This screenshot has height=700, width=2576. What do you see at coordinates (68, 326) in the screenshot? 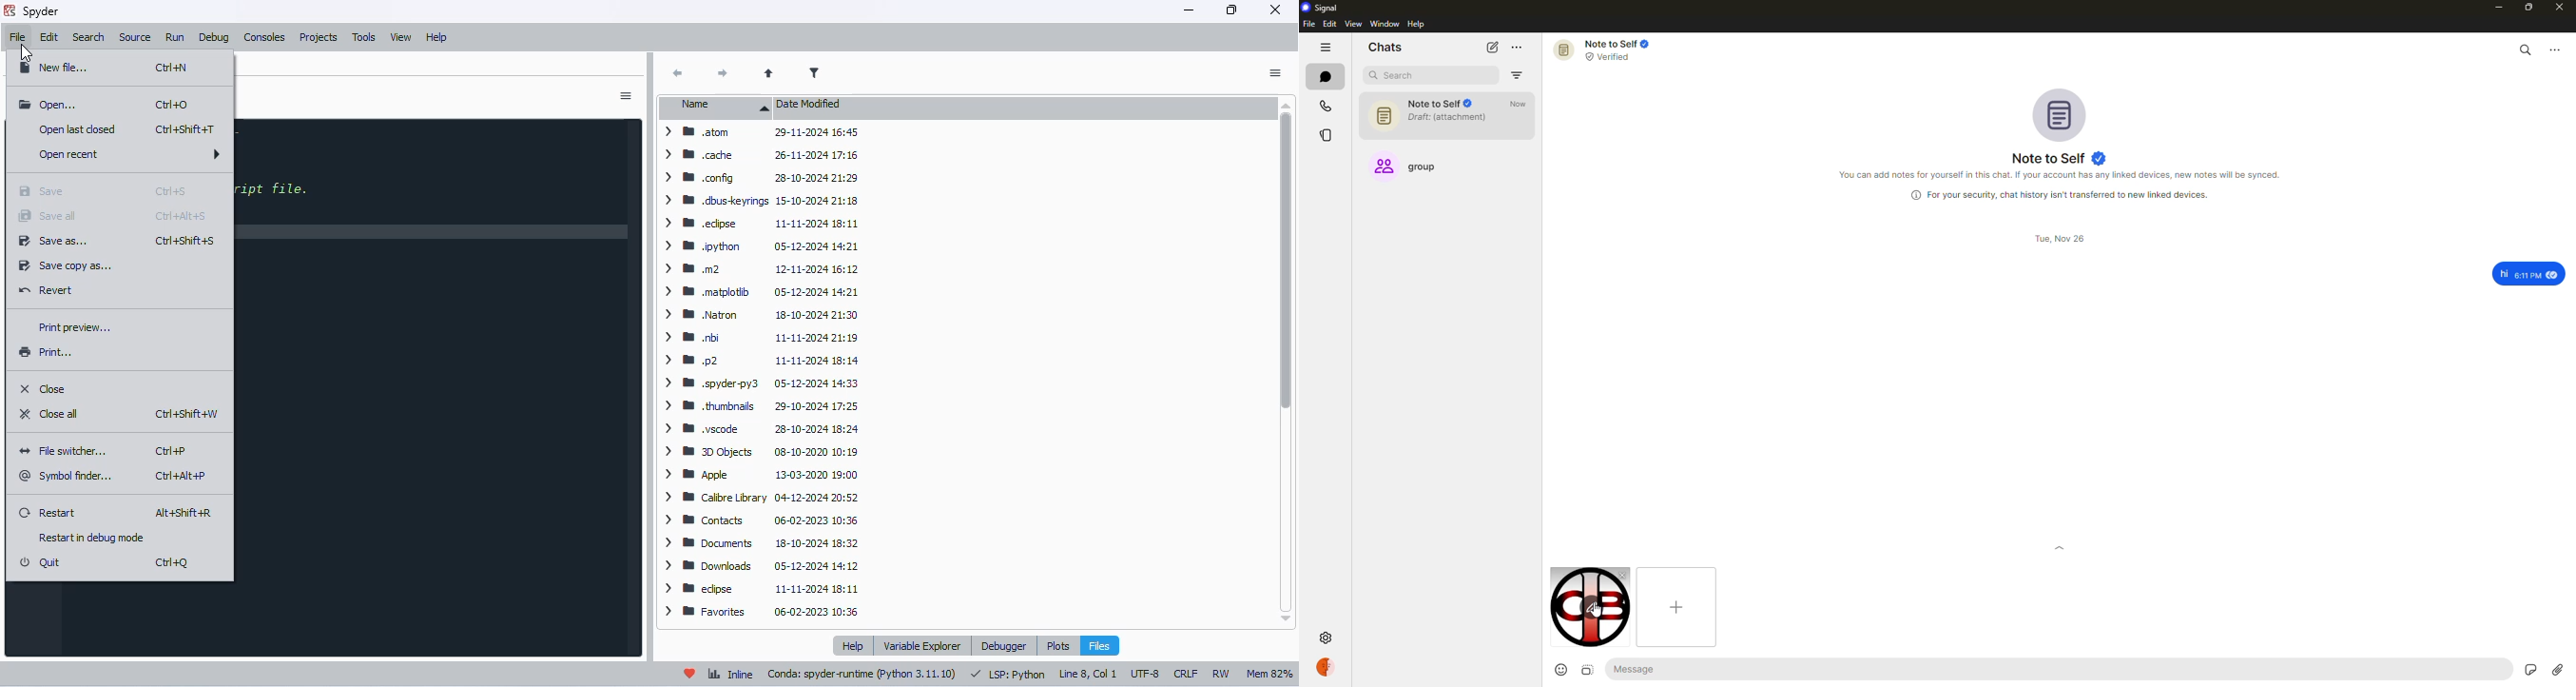
I see `print preview` at bounding box center [68, 326].